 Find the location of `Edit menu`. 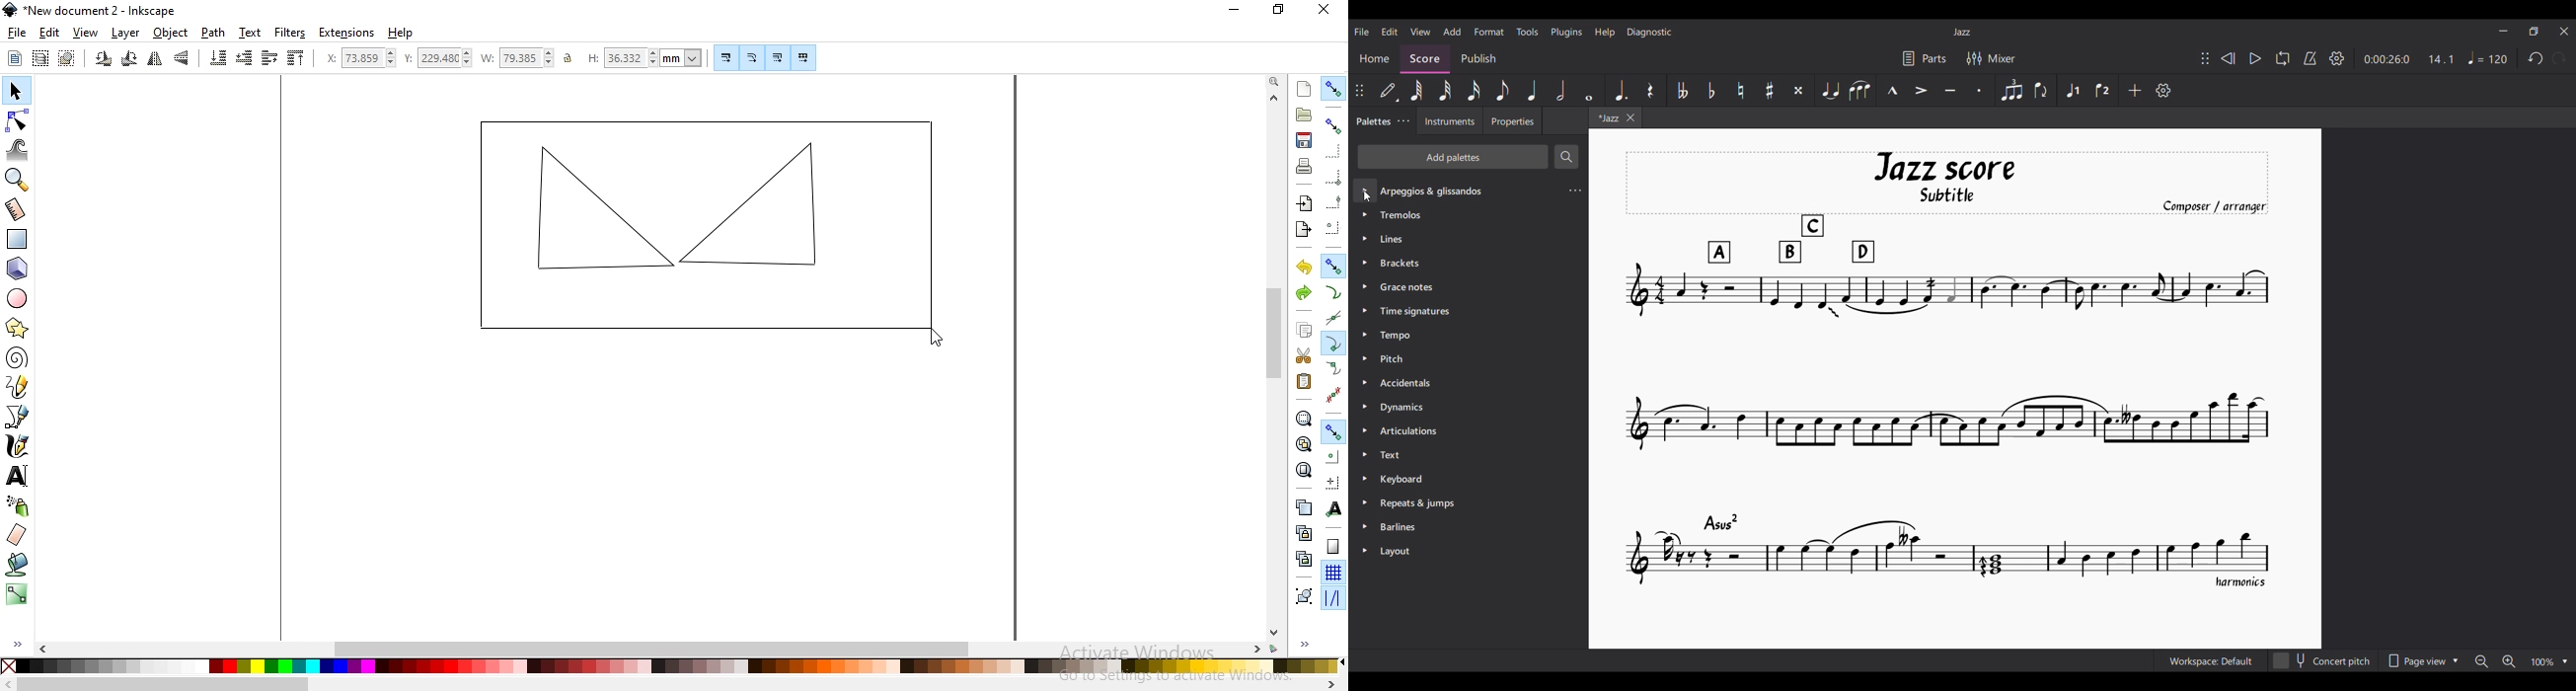

Edit menu is located at coordinates (1390, 32).